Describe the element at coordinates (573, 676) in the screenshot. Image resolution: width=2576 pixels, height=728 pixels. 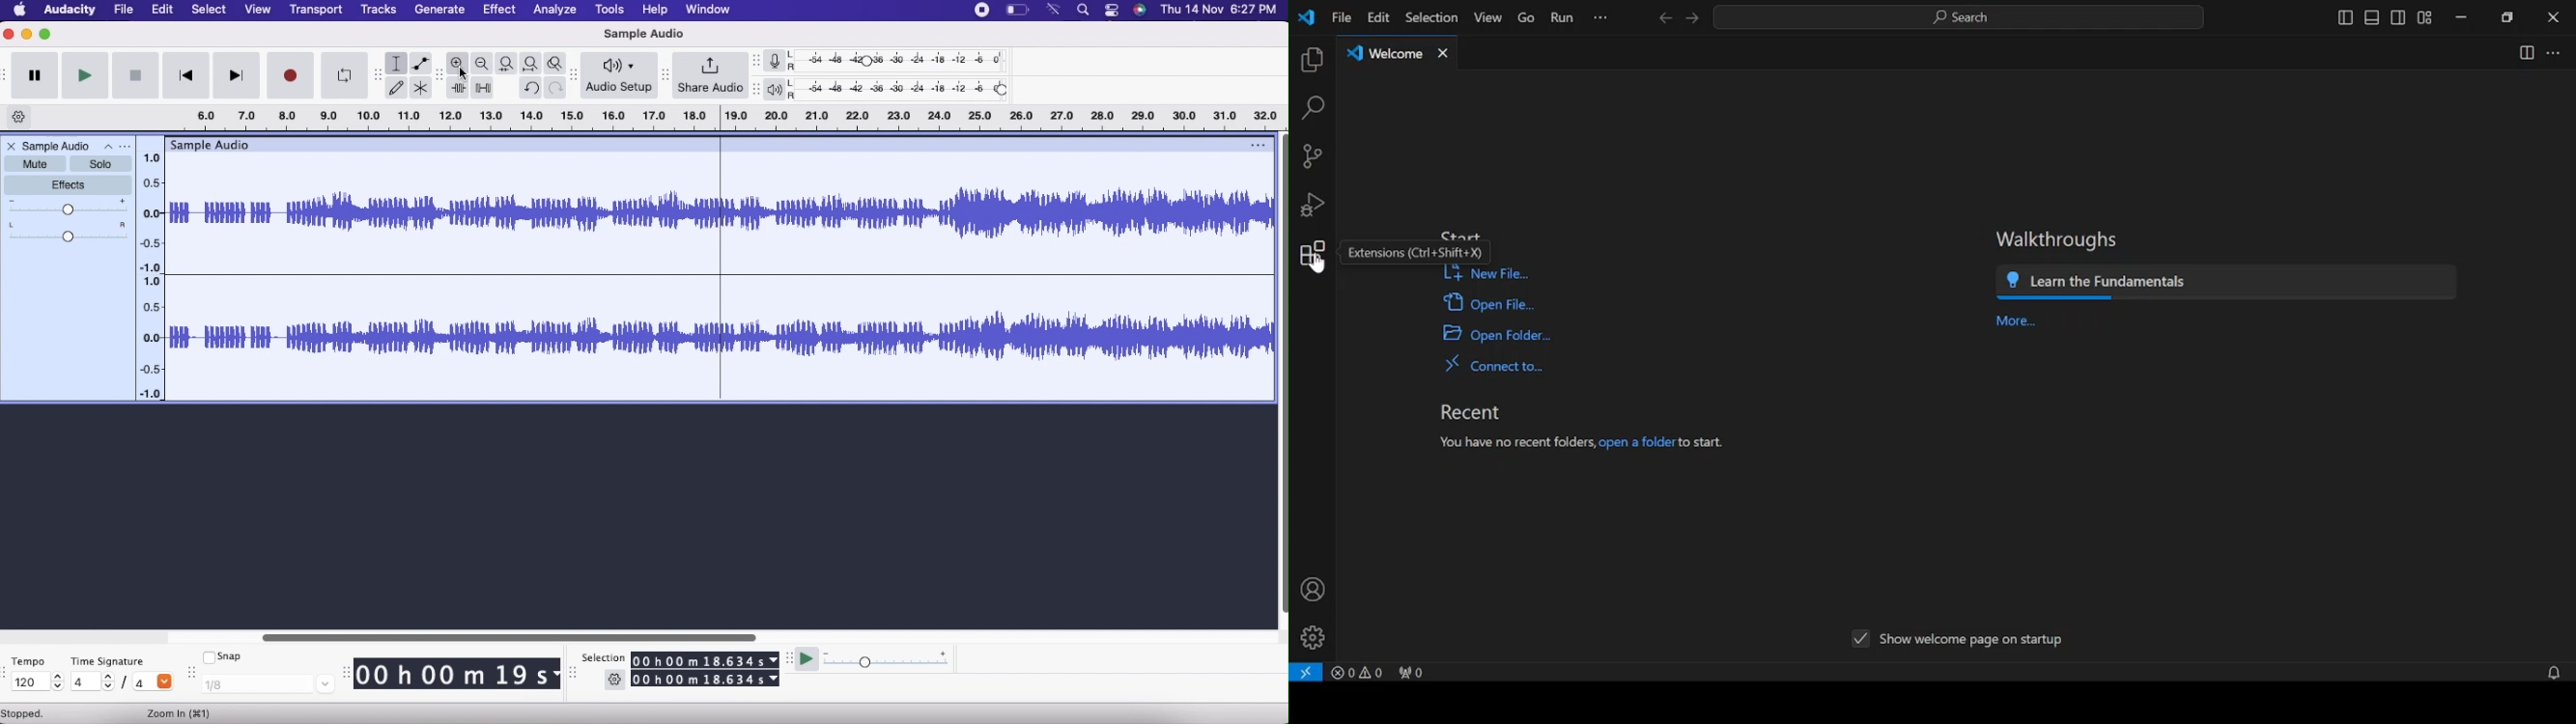
I see `resize` at that location.